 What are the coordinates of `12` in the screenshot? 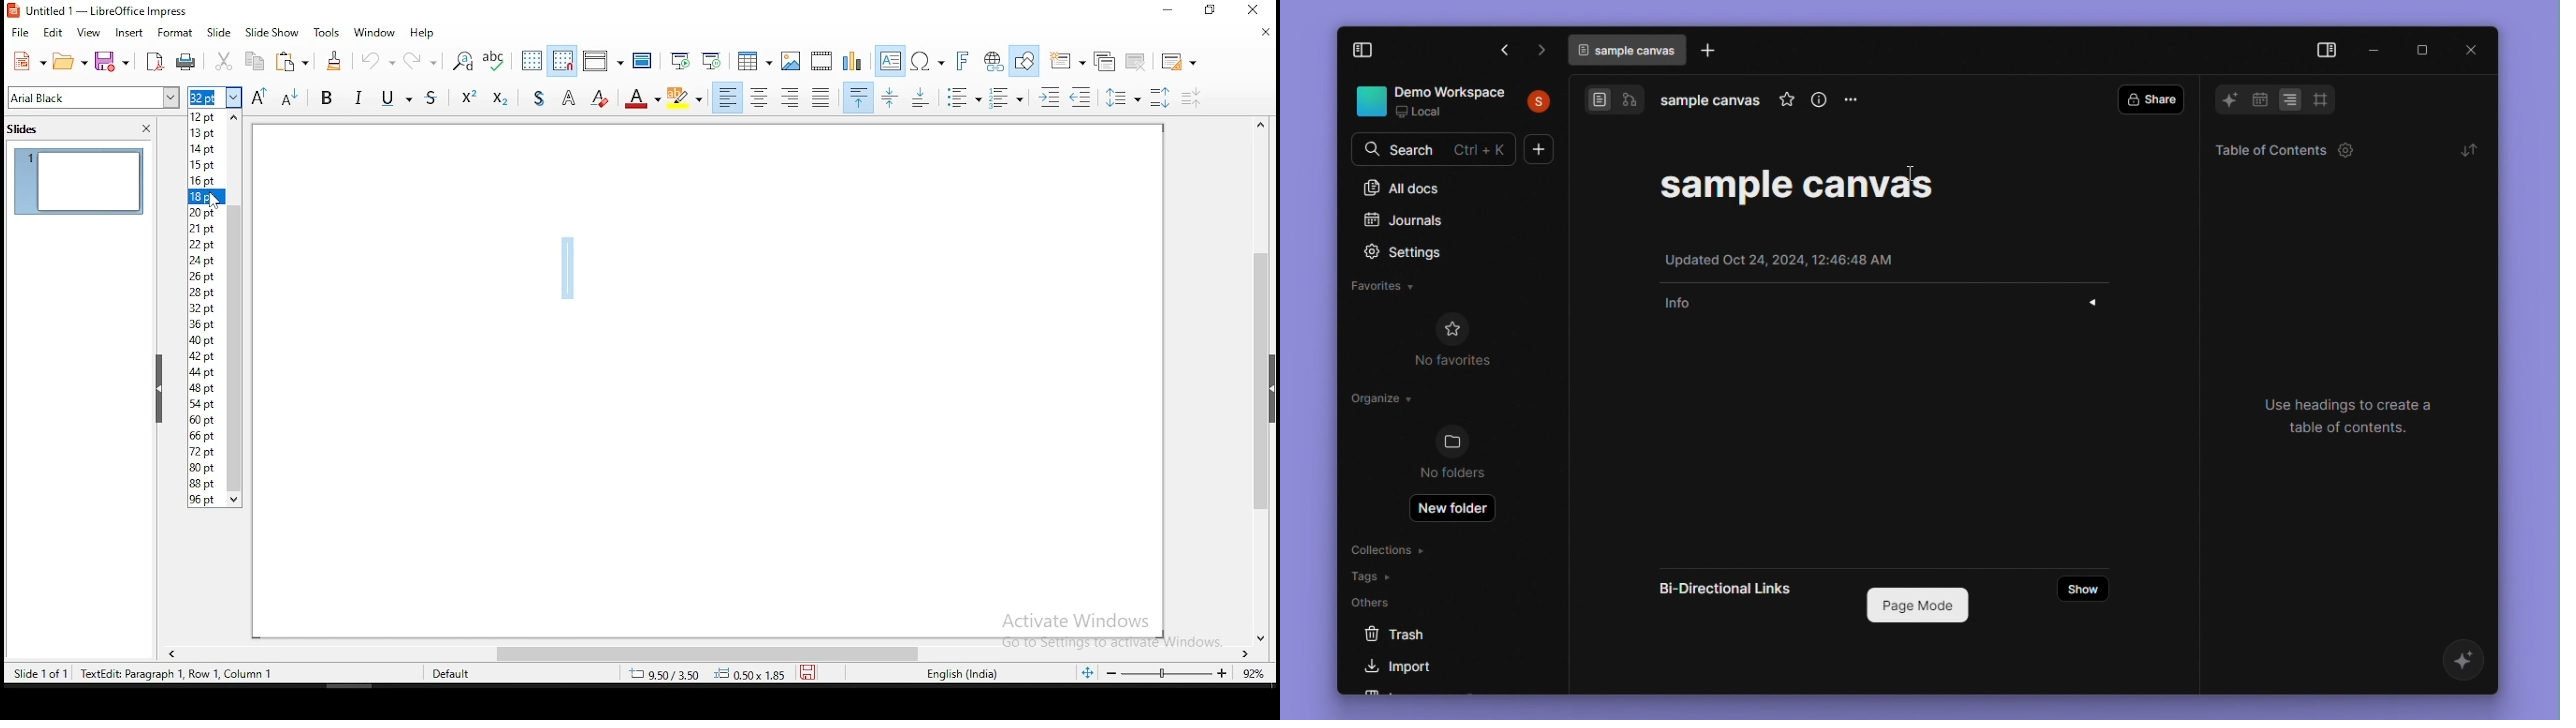 It's located at (206, 358).